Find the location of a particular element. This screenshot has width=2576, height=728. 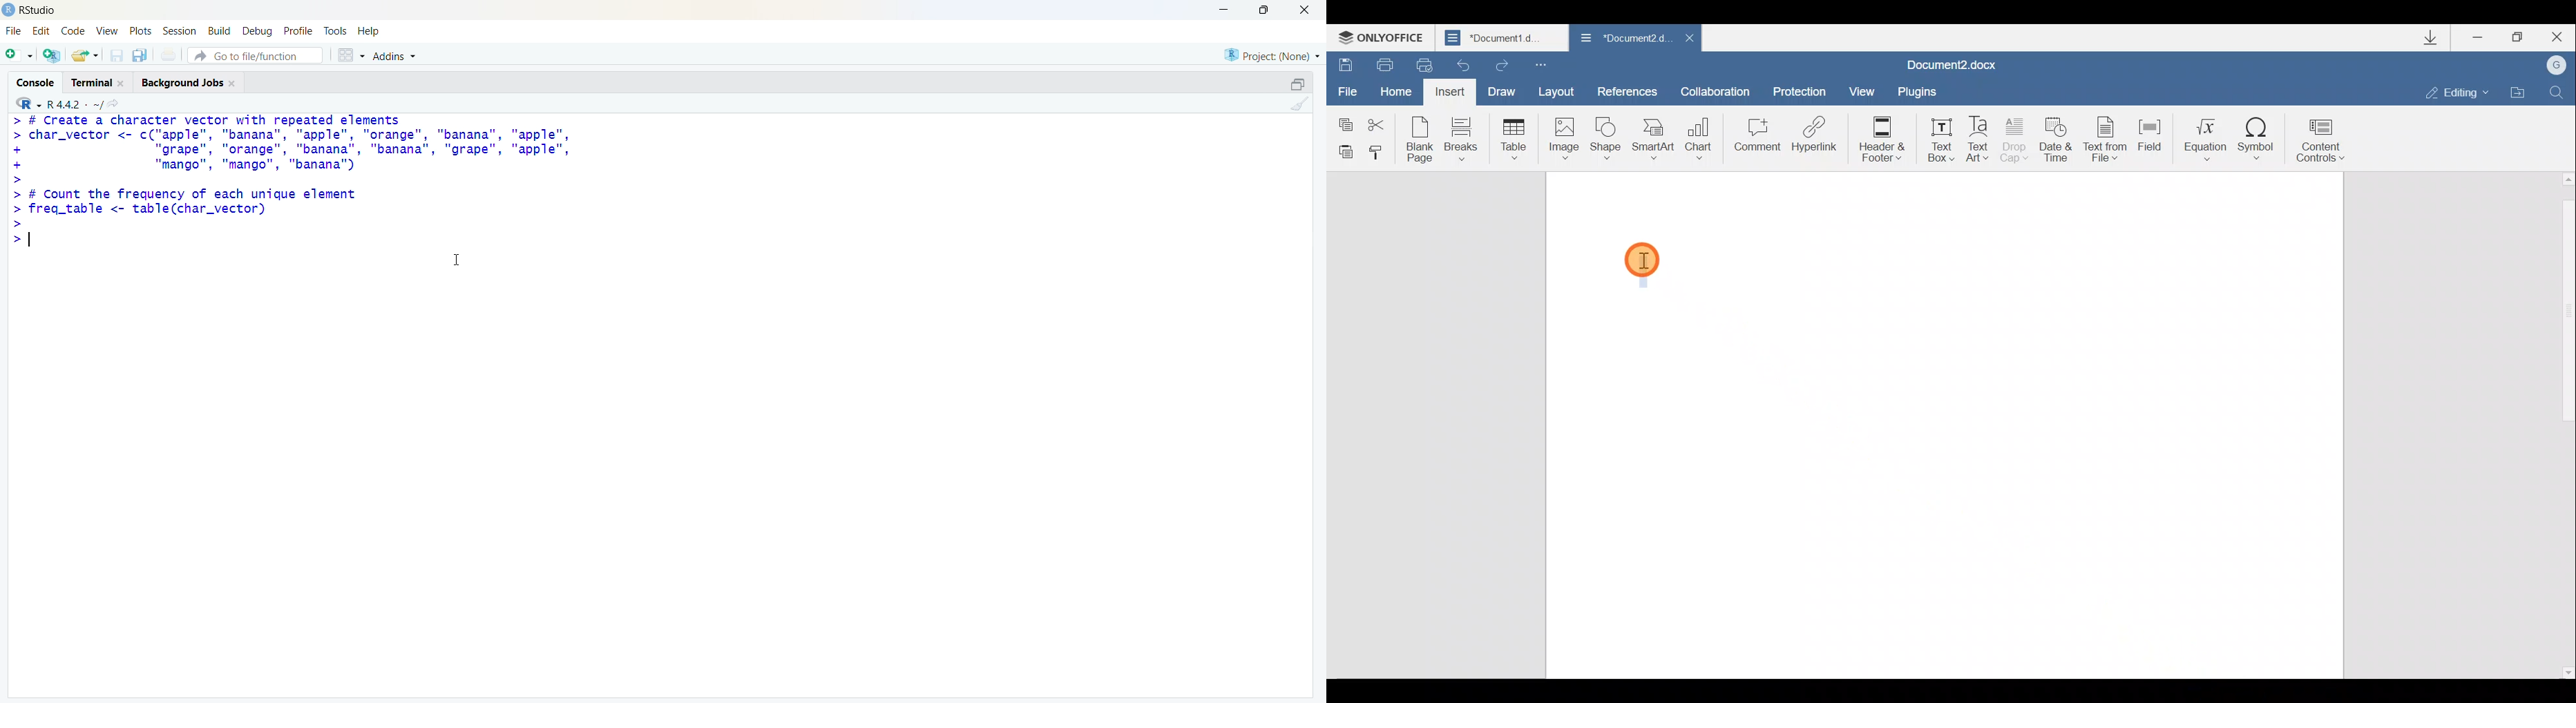

> # Create a character vector with repeated elements

> char_vector <- c("apple", "banana", "apple", "orange", "banana", "apple",
+ "grape", "orange", "banana", "banana", "grape", "apple",
+ "mango", "mango", "banana'")

>

> # Count the frequency of each unique element

> freq_table <- table(char_vector)

>

>| is located at coordinates (319, 180).